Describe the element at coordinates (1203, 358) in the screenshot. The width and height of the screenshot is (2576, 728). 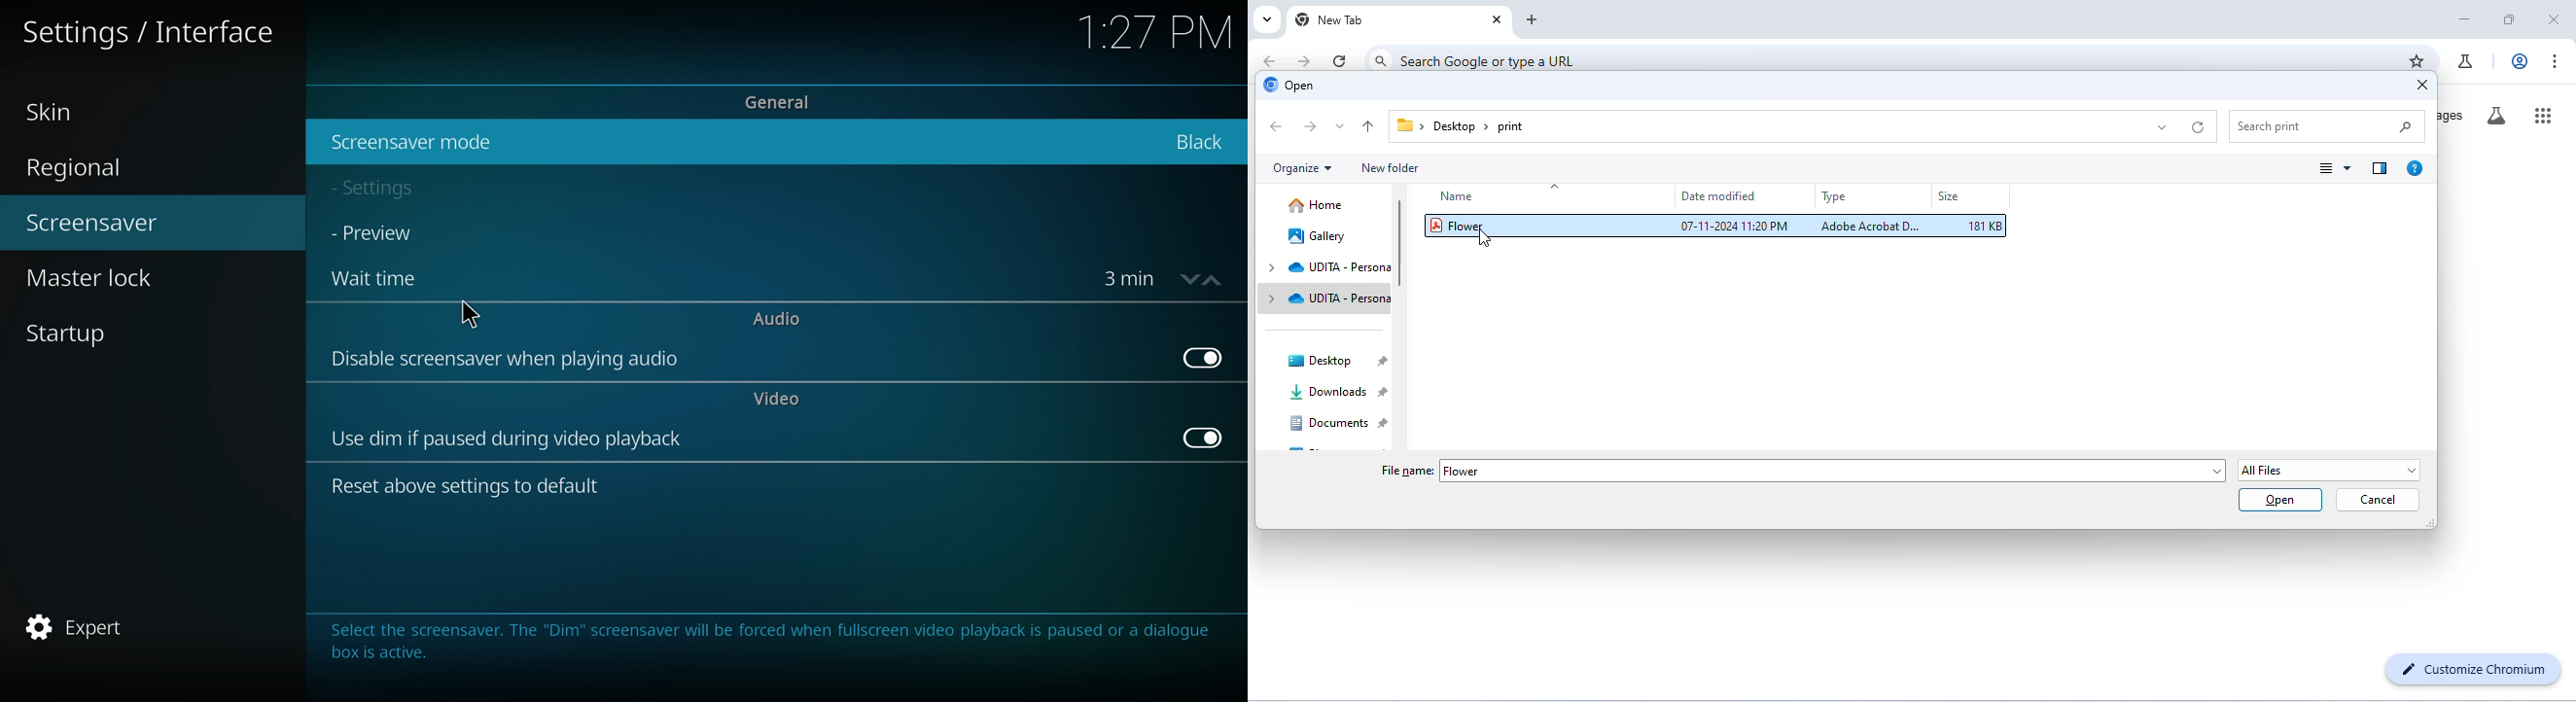
I see `off` at that location.